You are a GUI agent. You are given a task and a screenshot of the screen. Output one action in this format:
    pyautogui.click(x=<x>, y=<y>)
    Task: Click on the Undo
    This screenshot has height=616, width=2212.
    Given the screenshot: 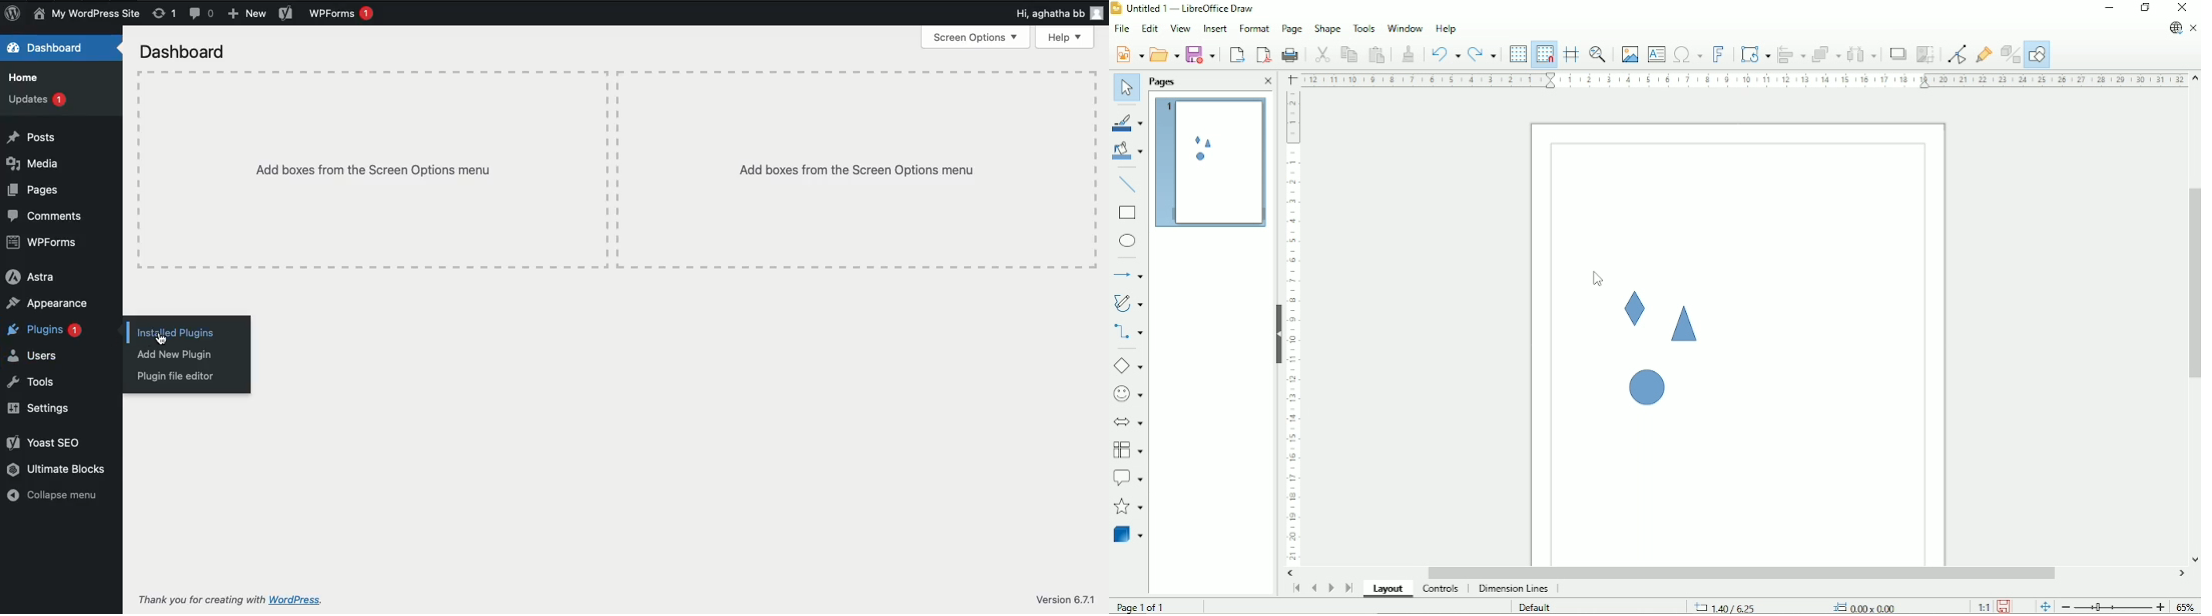 What is the action you would take?
    pyautogui.click(x=1445, y=52)
    